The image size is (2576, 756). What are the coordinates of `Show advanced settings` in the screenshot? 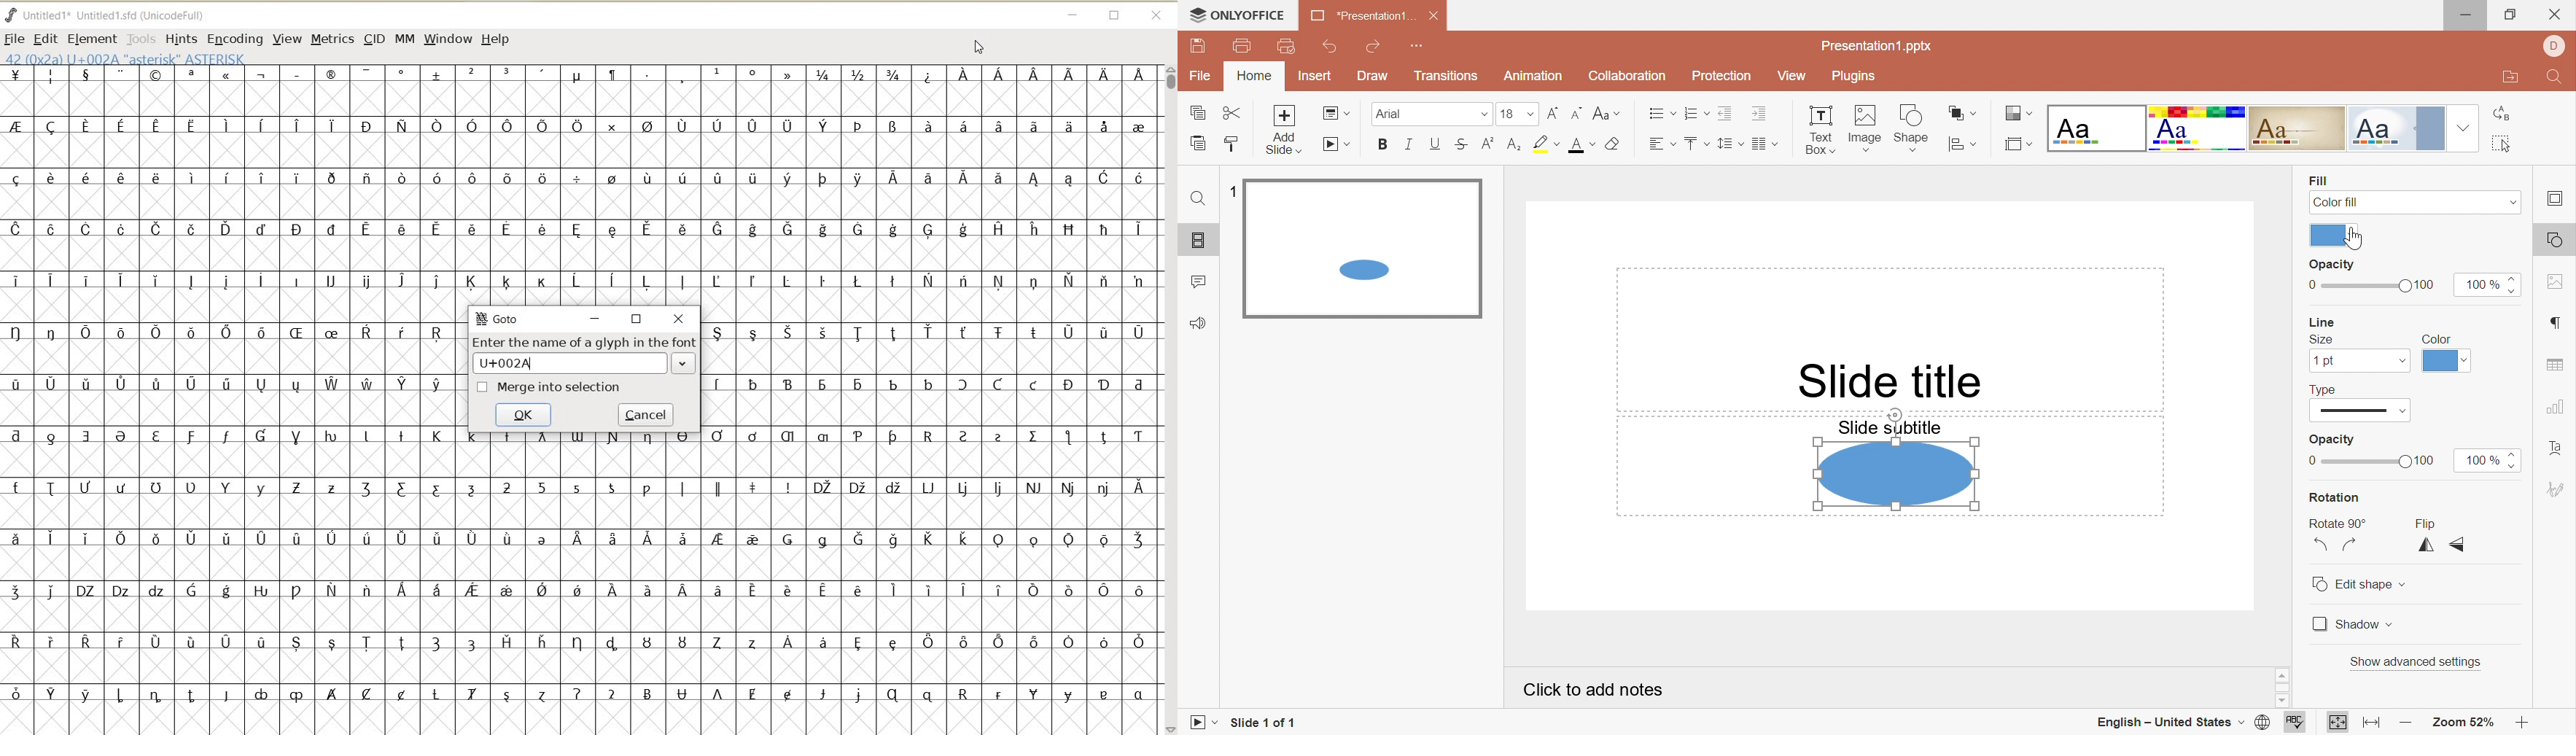 It's located at (2416, 664).